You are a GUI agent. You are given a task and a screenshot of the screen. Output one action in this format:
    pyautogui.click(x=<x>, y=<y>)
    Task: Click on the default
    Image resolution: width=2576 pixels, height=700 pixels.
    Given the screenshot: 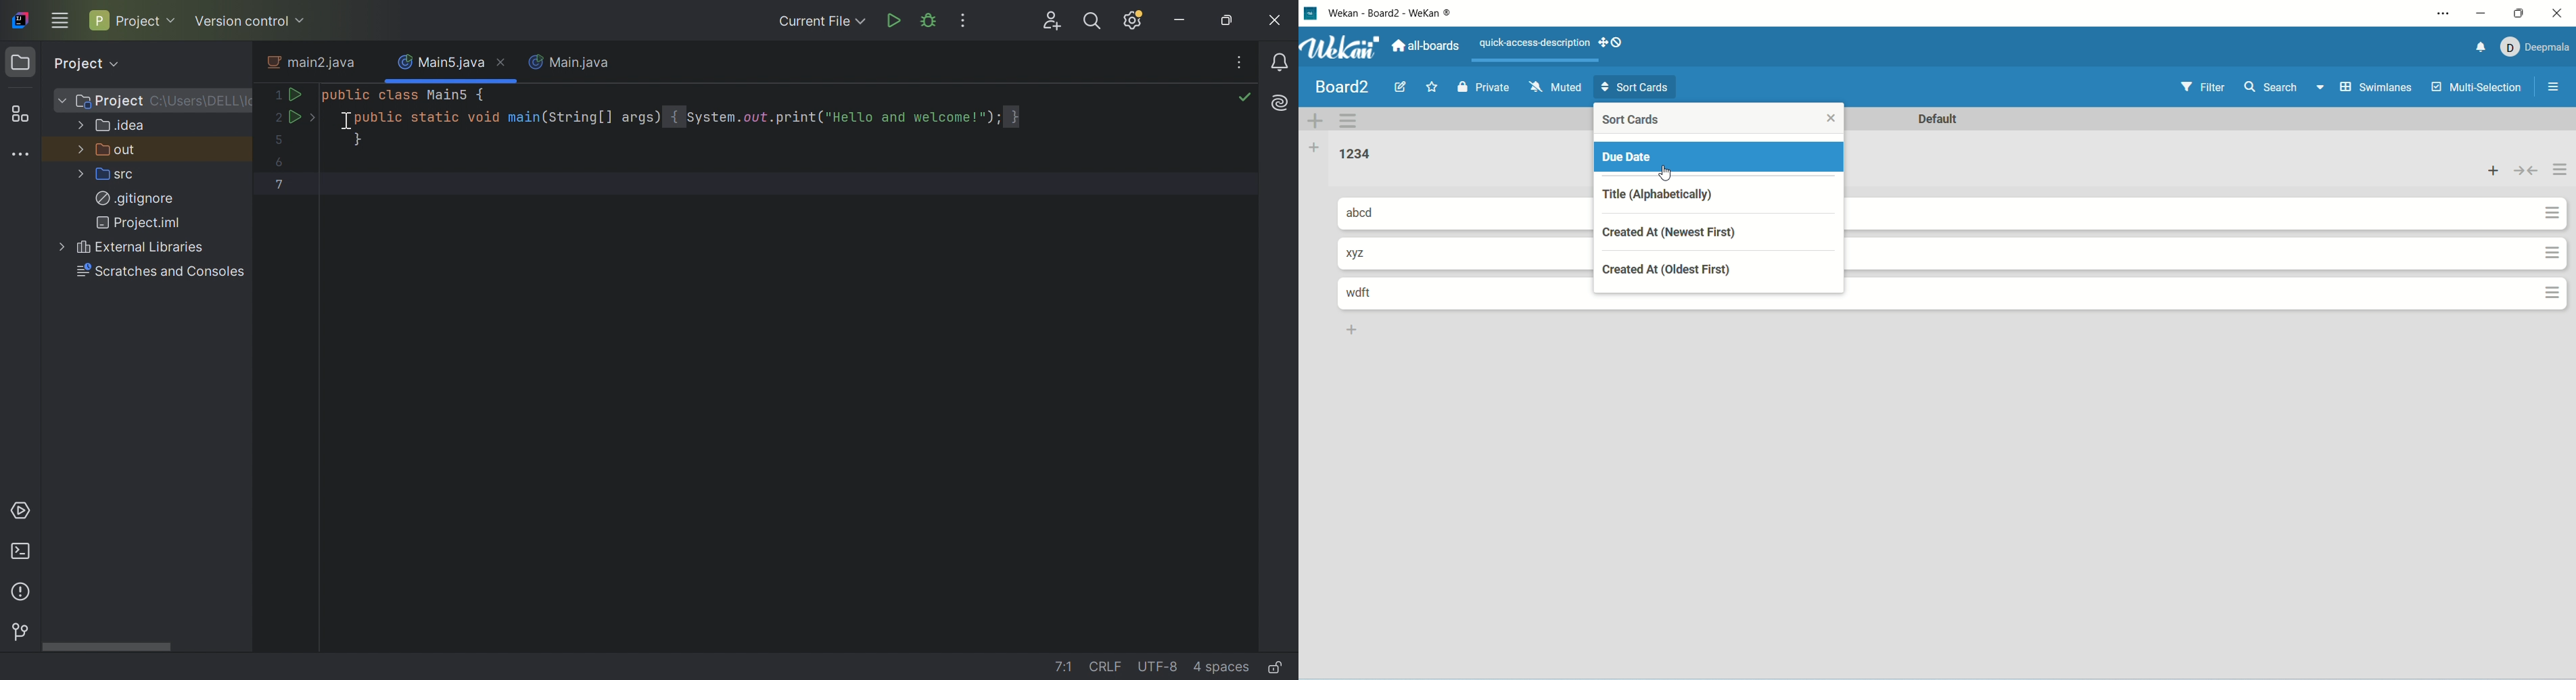 What is the action you would take?
    pyautogui.click(x=1940, y=119)
    